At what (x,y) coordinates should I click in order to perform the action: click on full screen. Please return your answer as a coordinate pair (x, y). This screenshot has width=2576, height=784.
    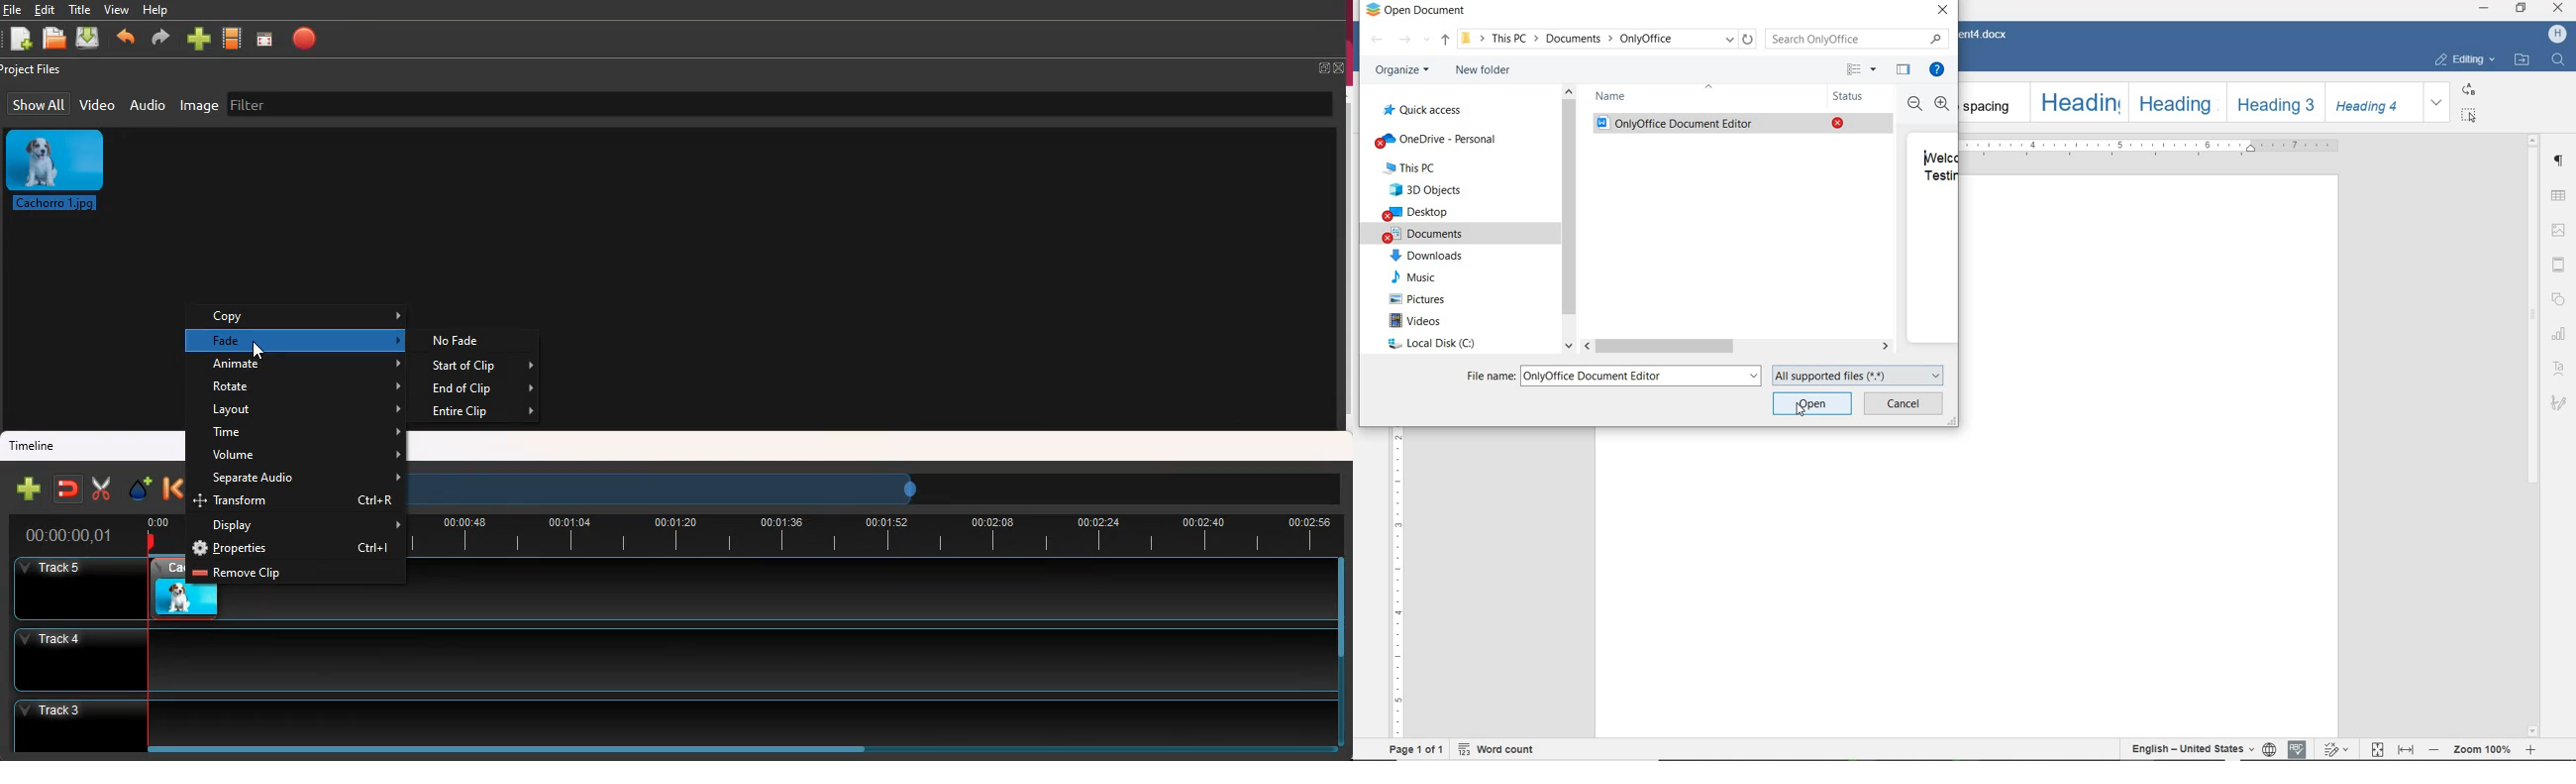
    Looking at the image, I should click on (1329, 68).